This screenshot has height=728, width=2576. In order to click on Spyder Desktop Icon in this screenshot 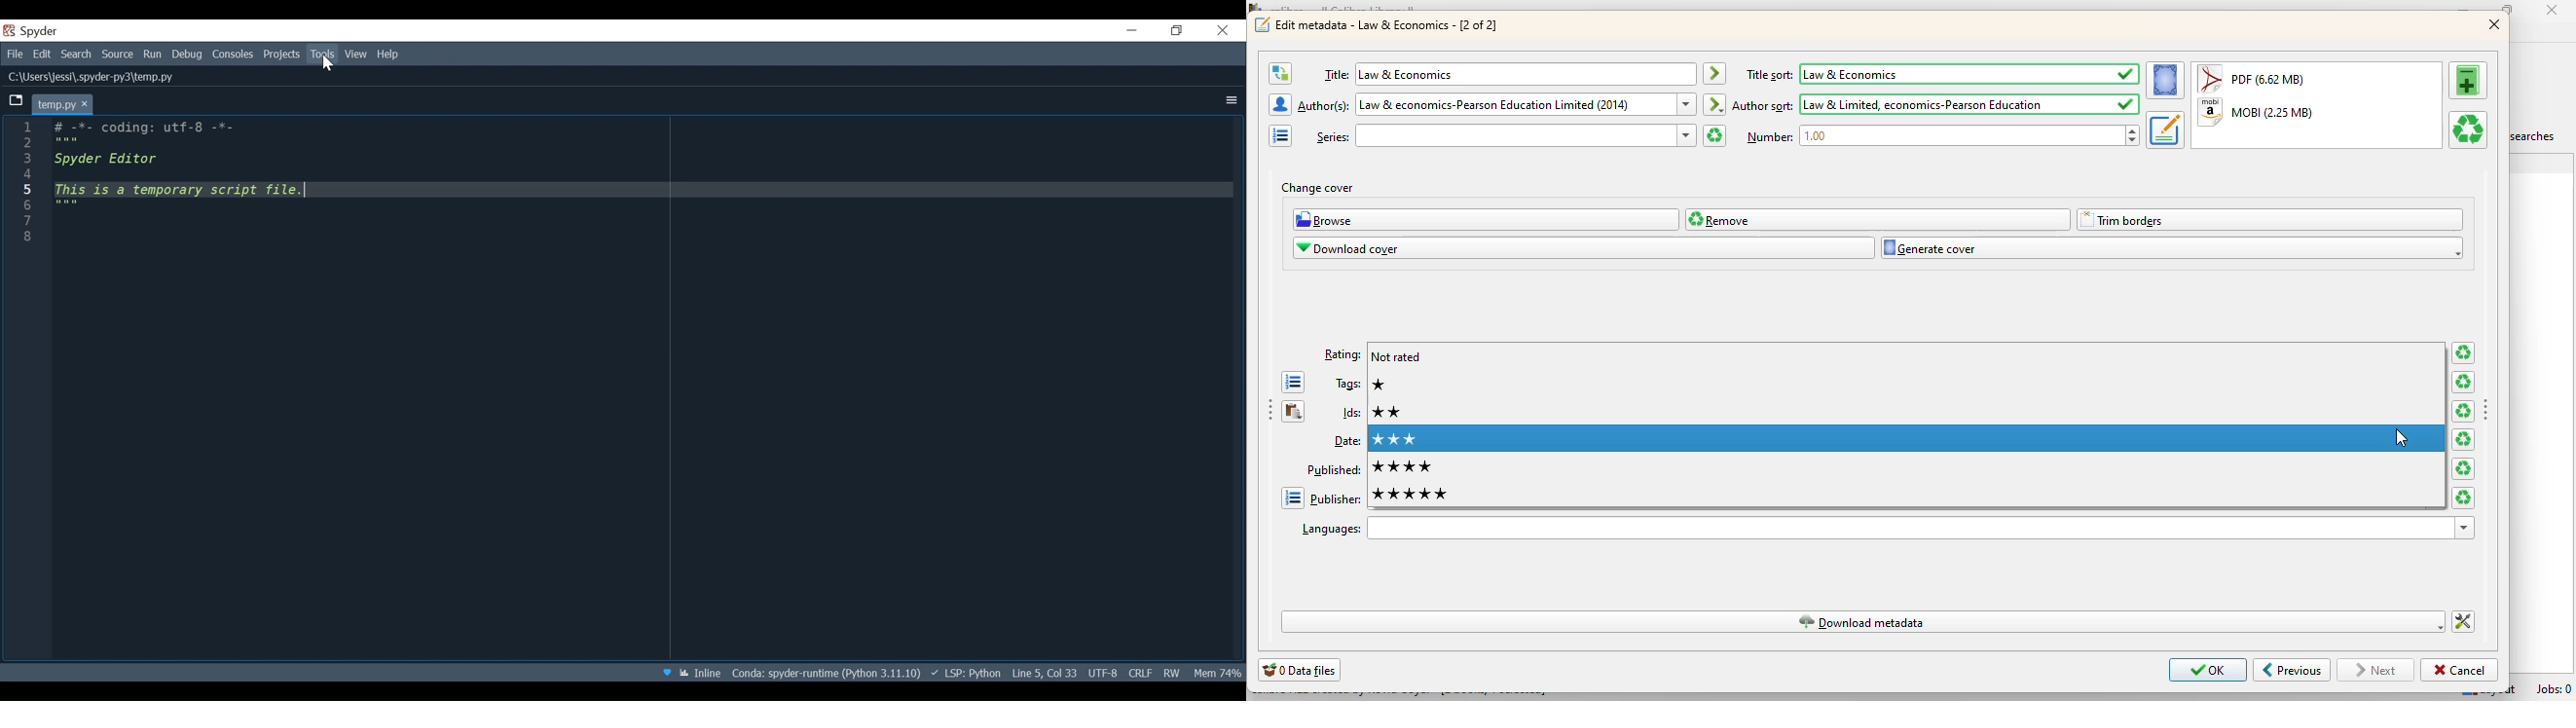, I will do `click(30, 32)`.